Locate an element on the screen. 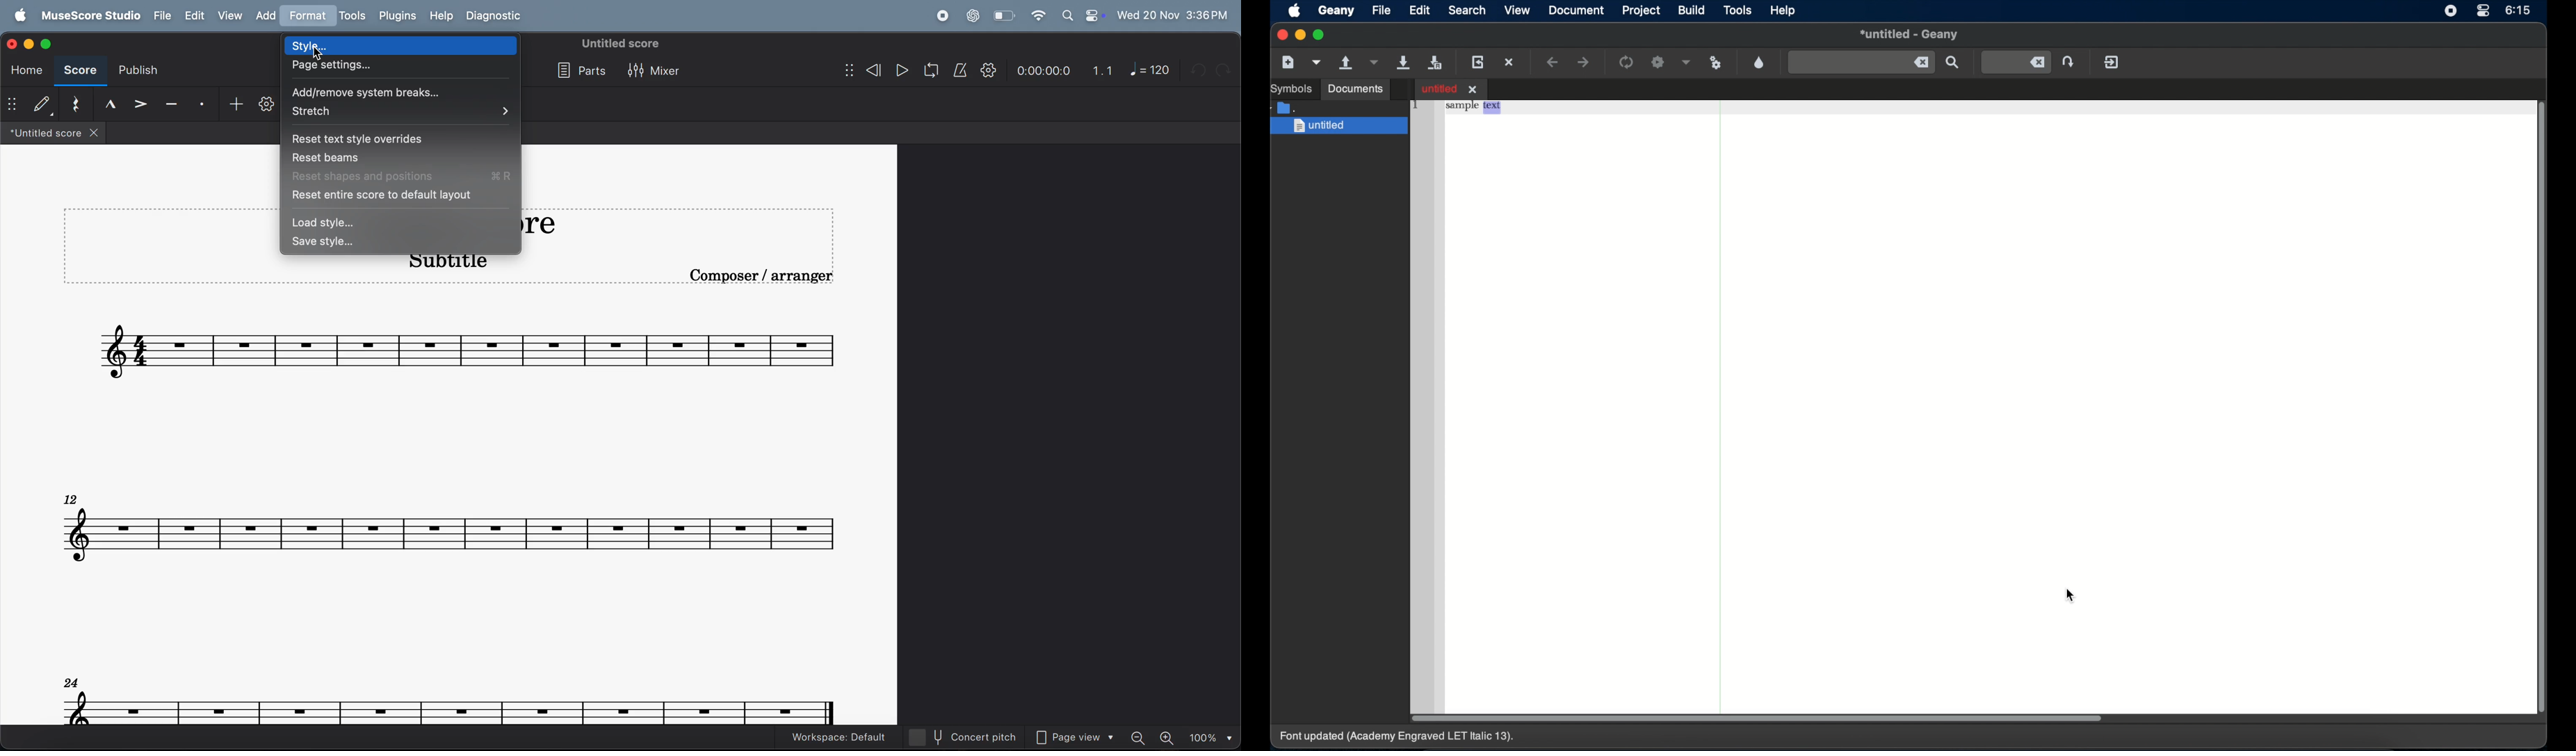  page view is located at coordinates (1079, 738).